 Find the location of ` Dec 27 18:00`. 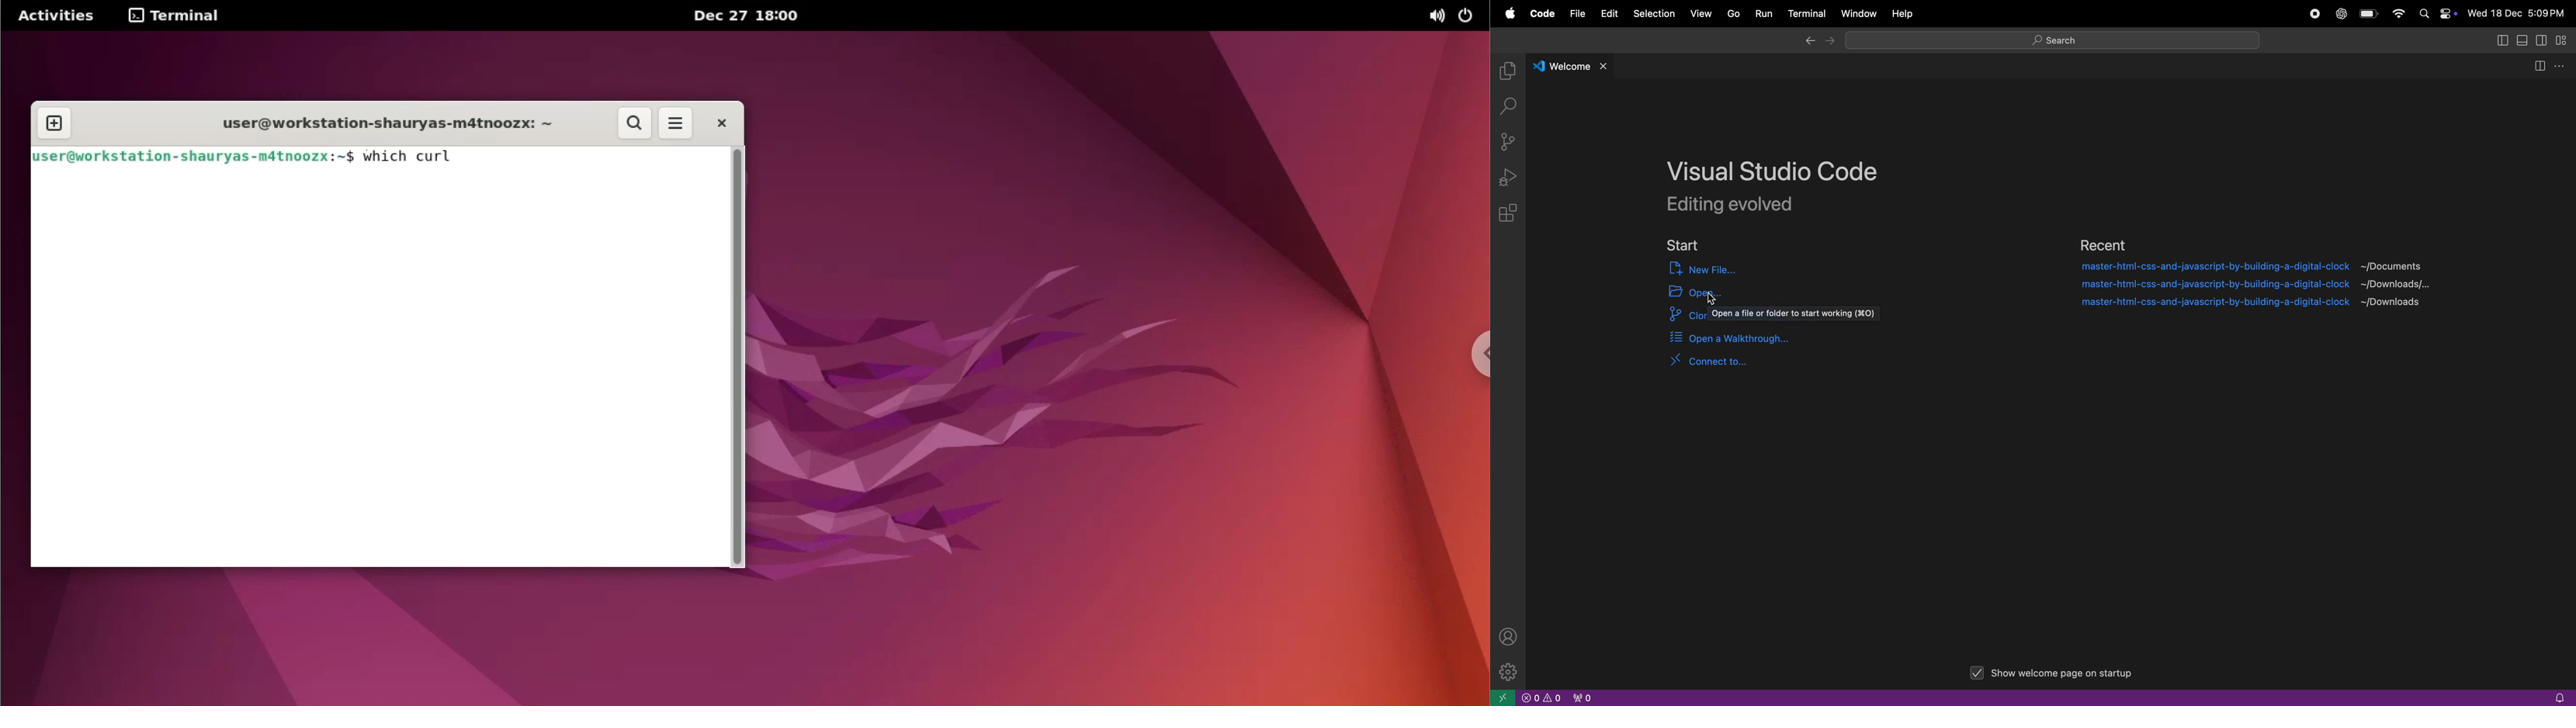

 Dec 27 18:00 is located at coordinates (748, 16).